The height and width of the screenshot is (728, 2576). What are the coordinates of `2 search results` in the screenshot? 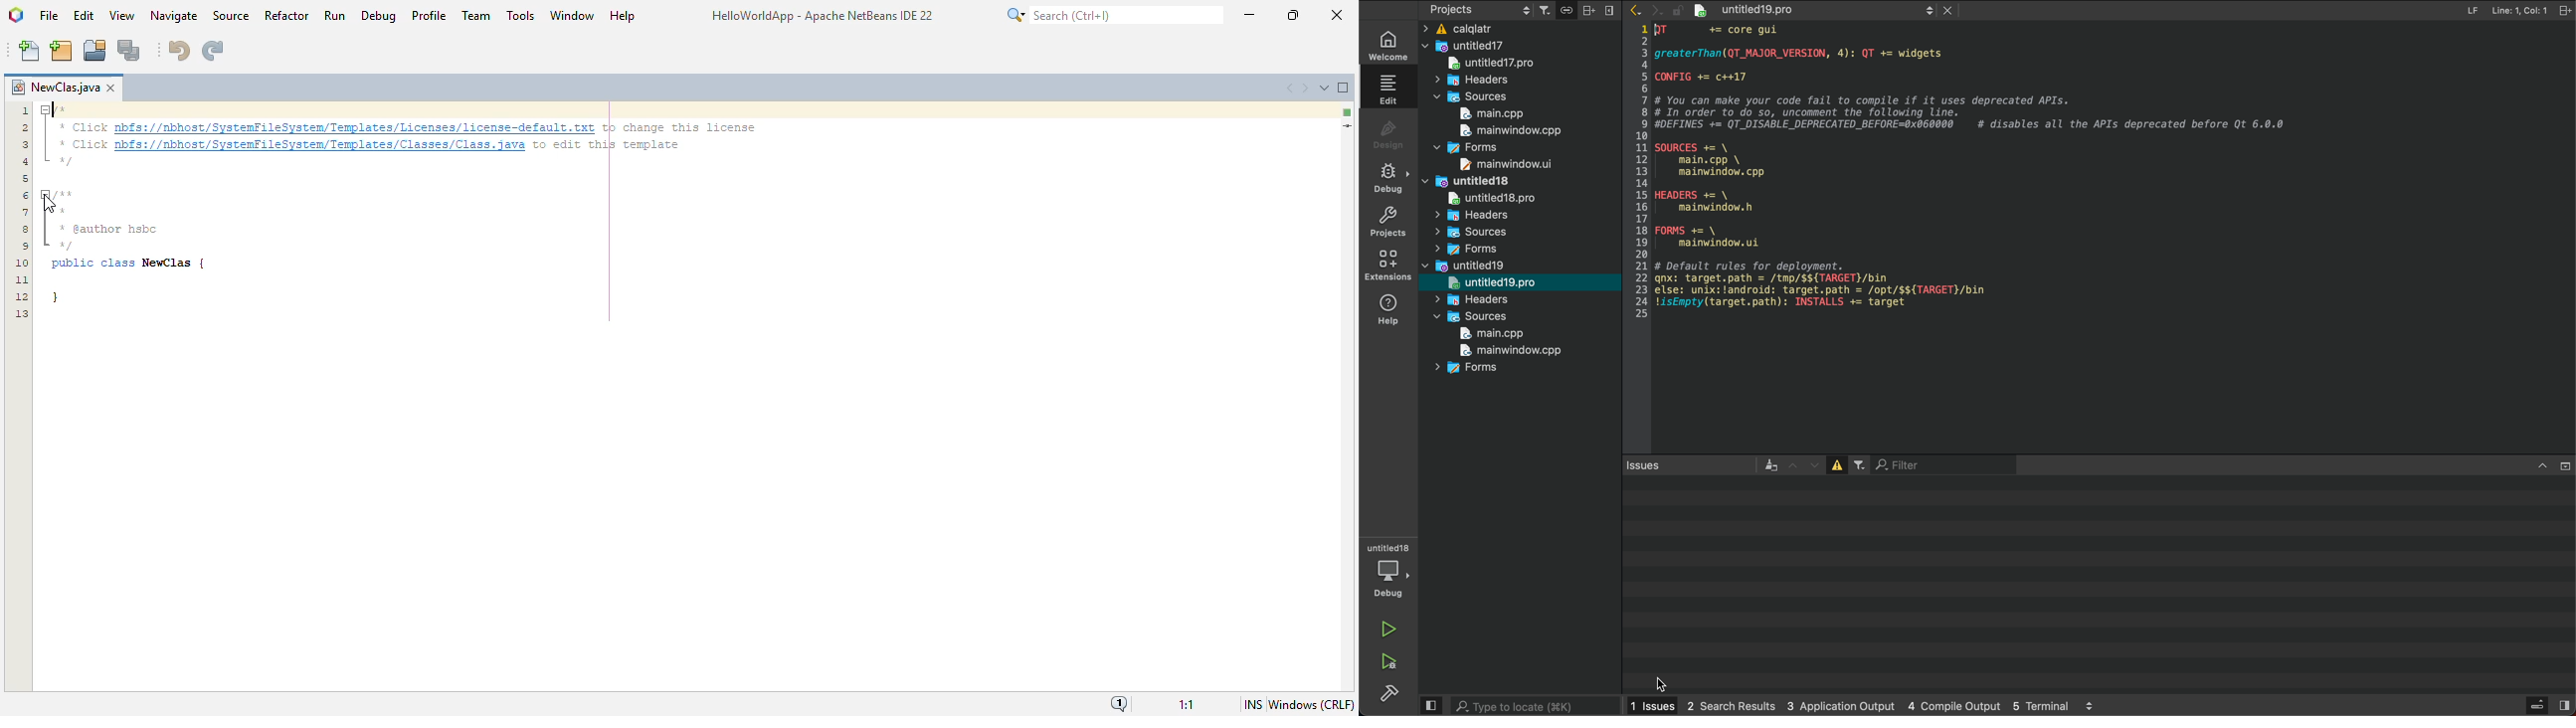 It's located at (1730, 702).